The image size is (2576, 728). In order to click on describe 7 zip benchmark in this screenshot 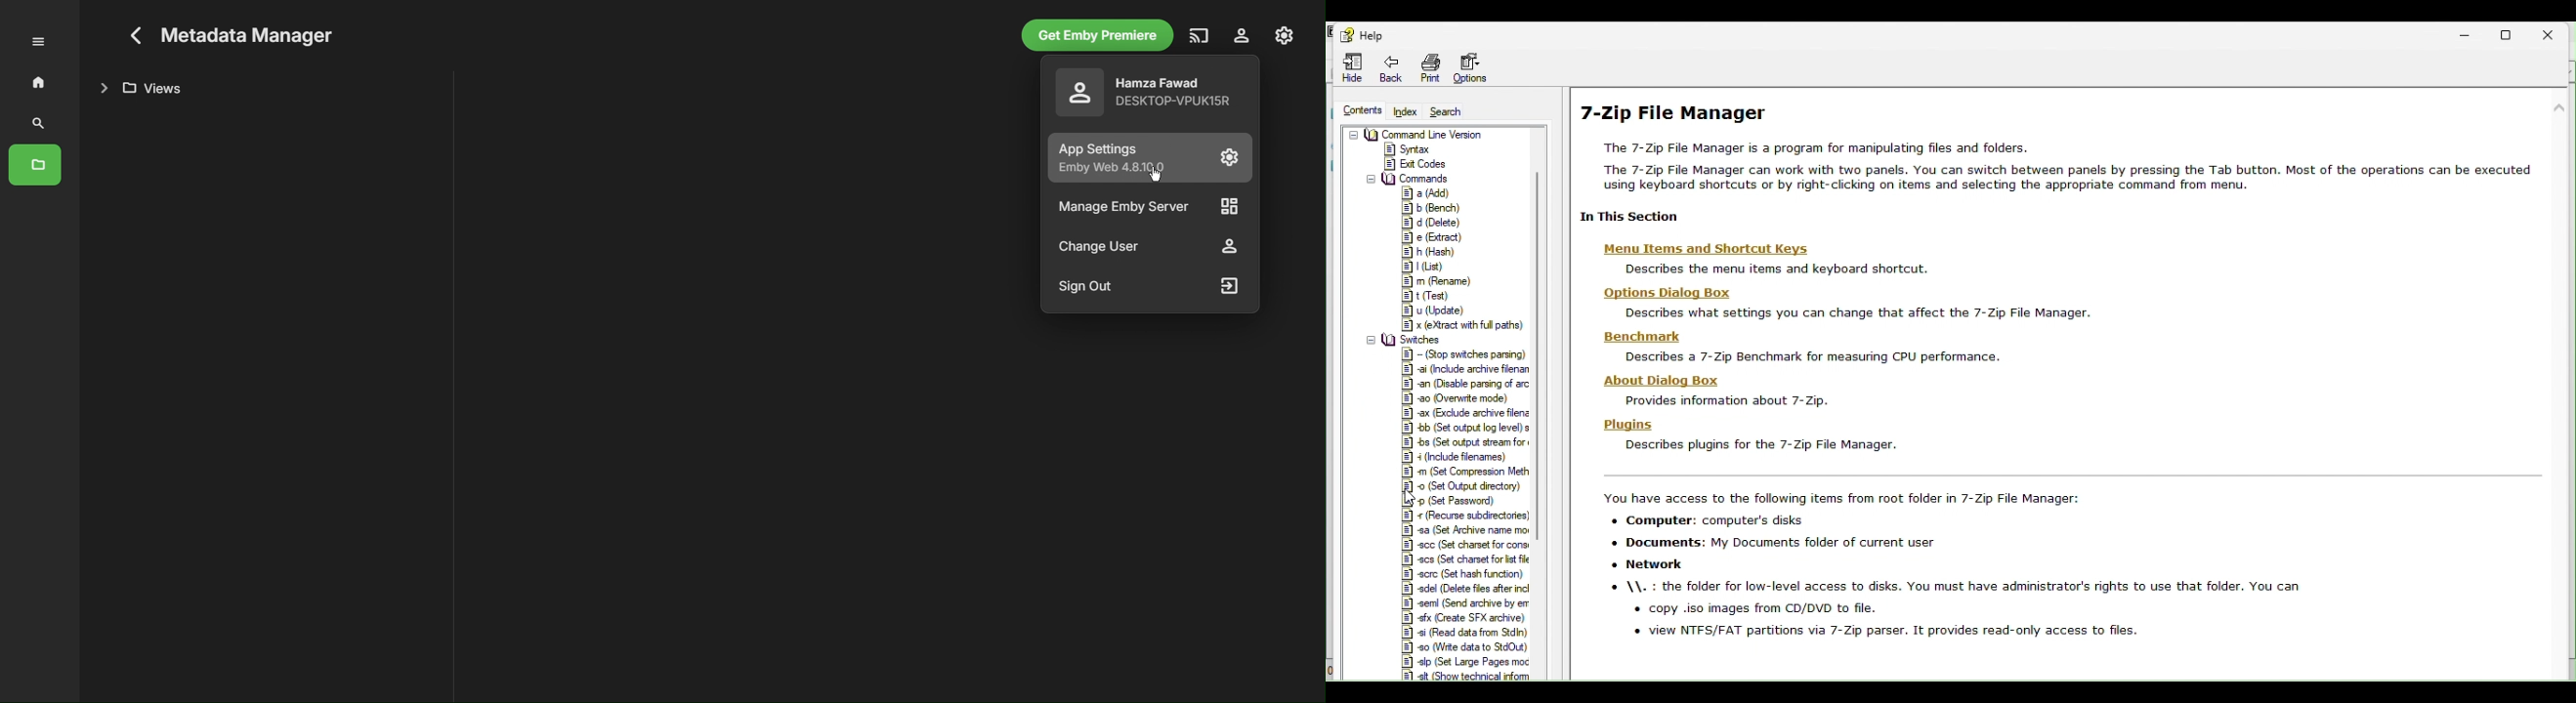, I will do `click(1814, 357)`.